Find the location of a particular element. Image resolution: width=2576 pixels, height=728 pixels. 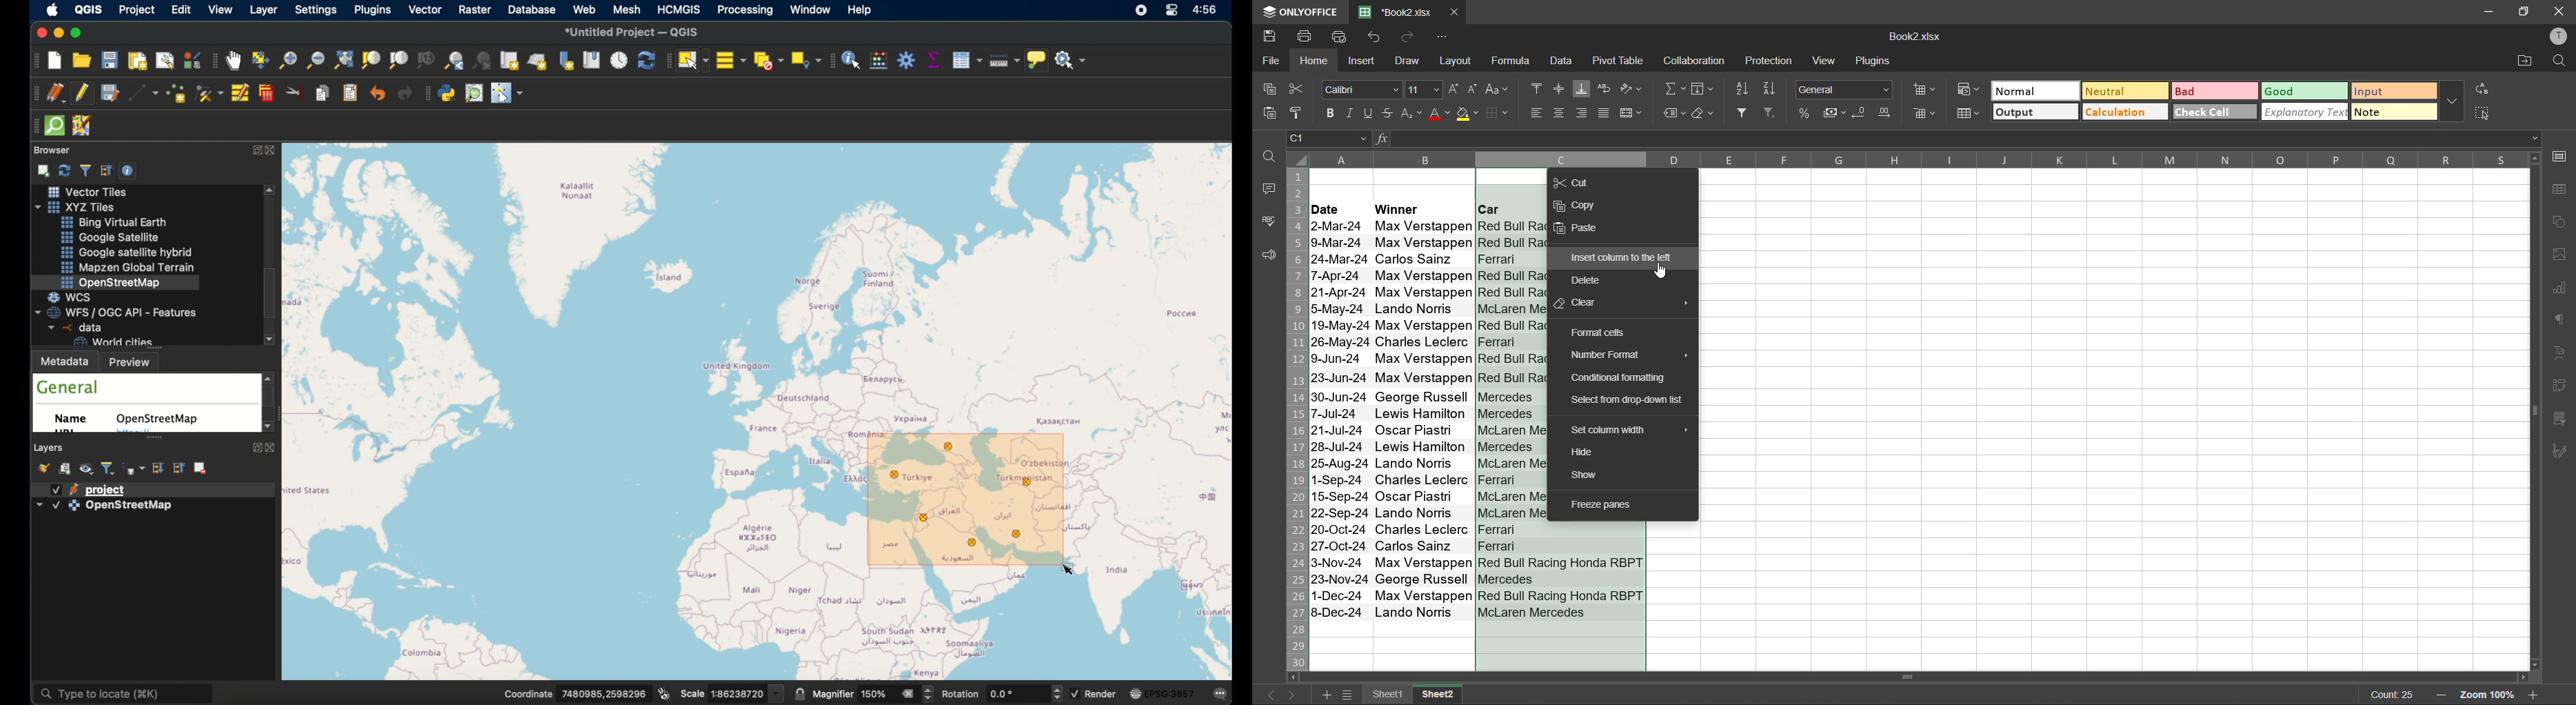

bing virtual earth is located at coordinates (117, 223).